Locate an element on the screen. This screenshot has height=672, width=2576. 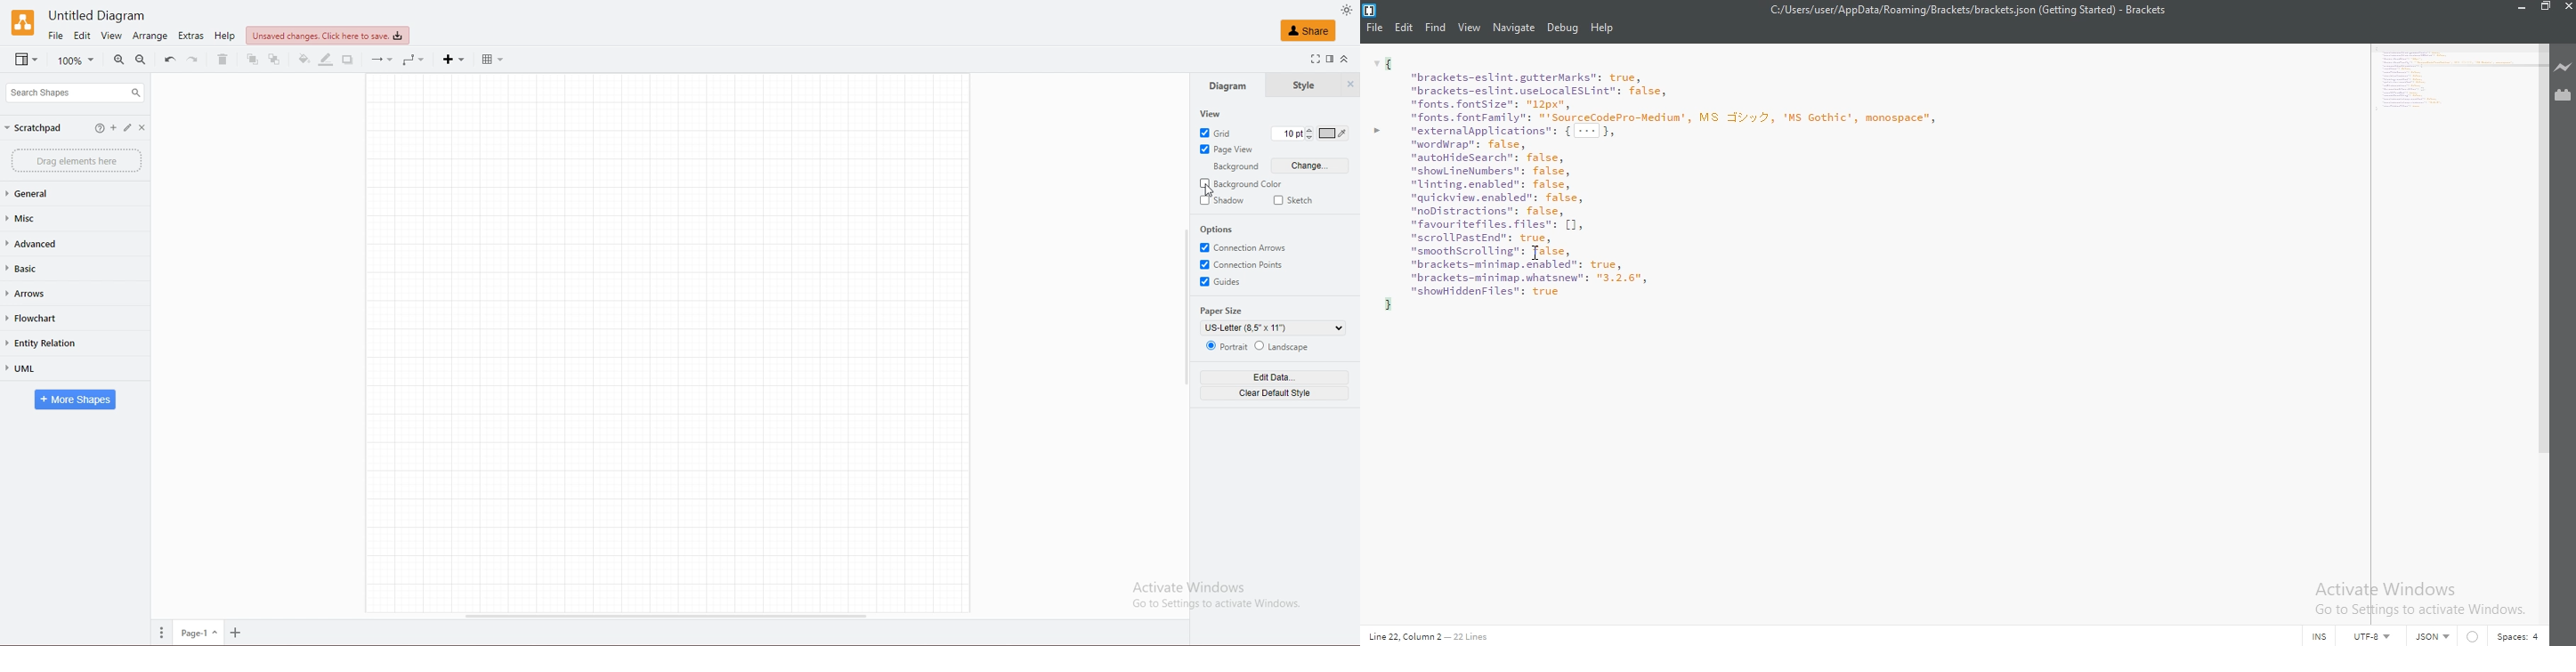
page view is located at coordinates (1227, 149).